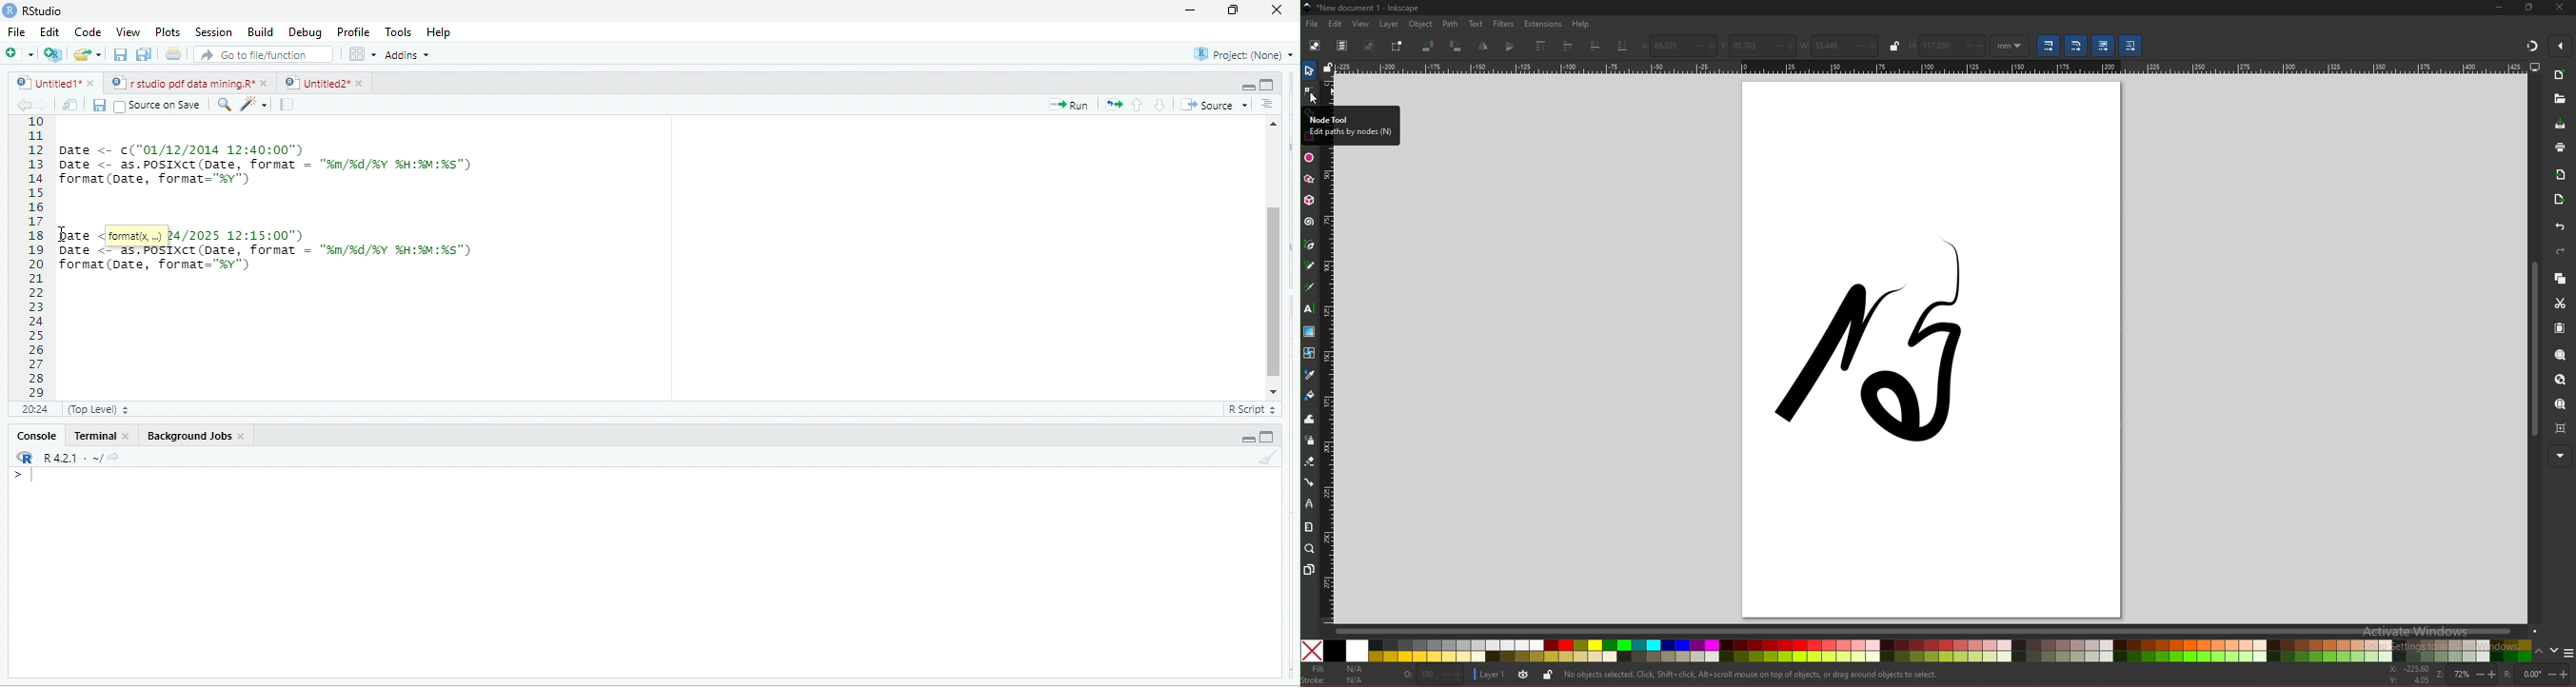  What do you see at coordinates (1451, 25) in the screenshot?
I see `path` at bounding box center [1451, 25].